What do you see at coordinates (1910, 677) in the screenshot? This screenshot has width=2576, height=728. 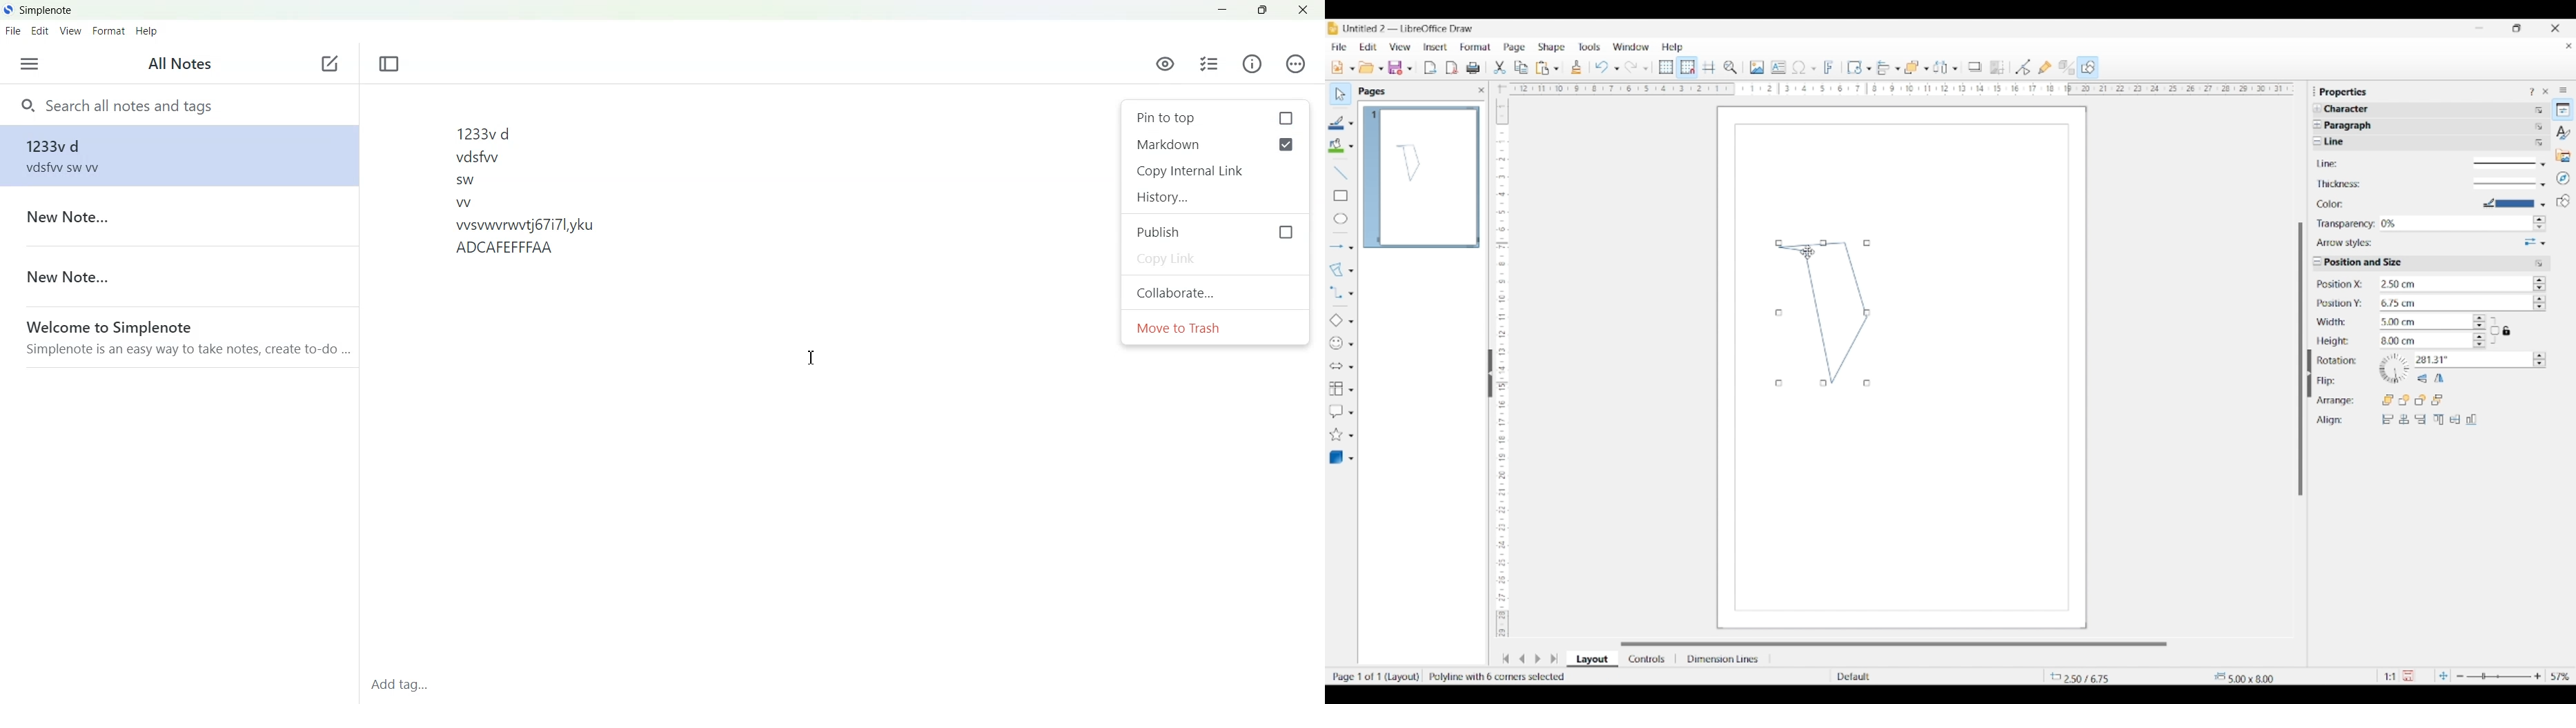 I see `Slide master name` at bounding box center [1910, 677].